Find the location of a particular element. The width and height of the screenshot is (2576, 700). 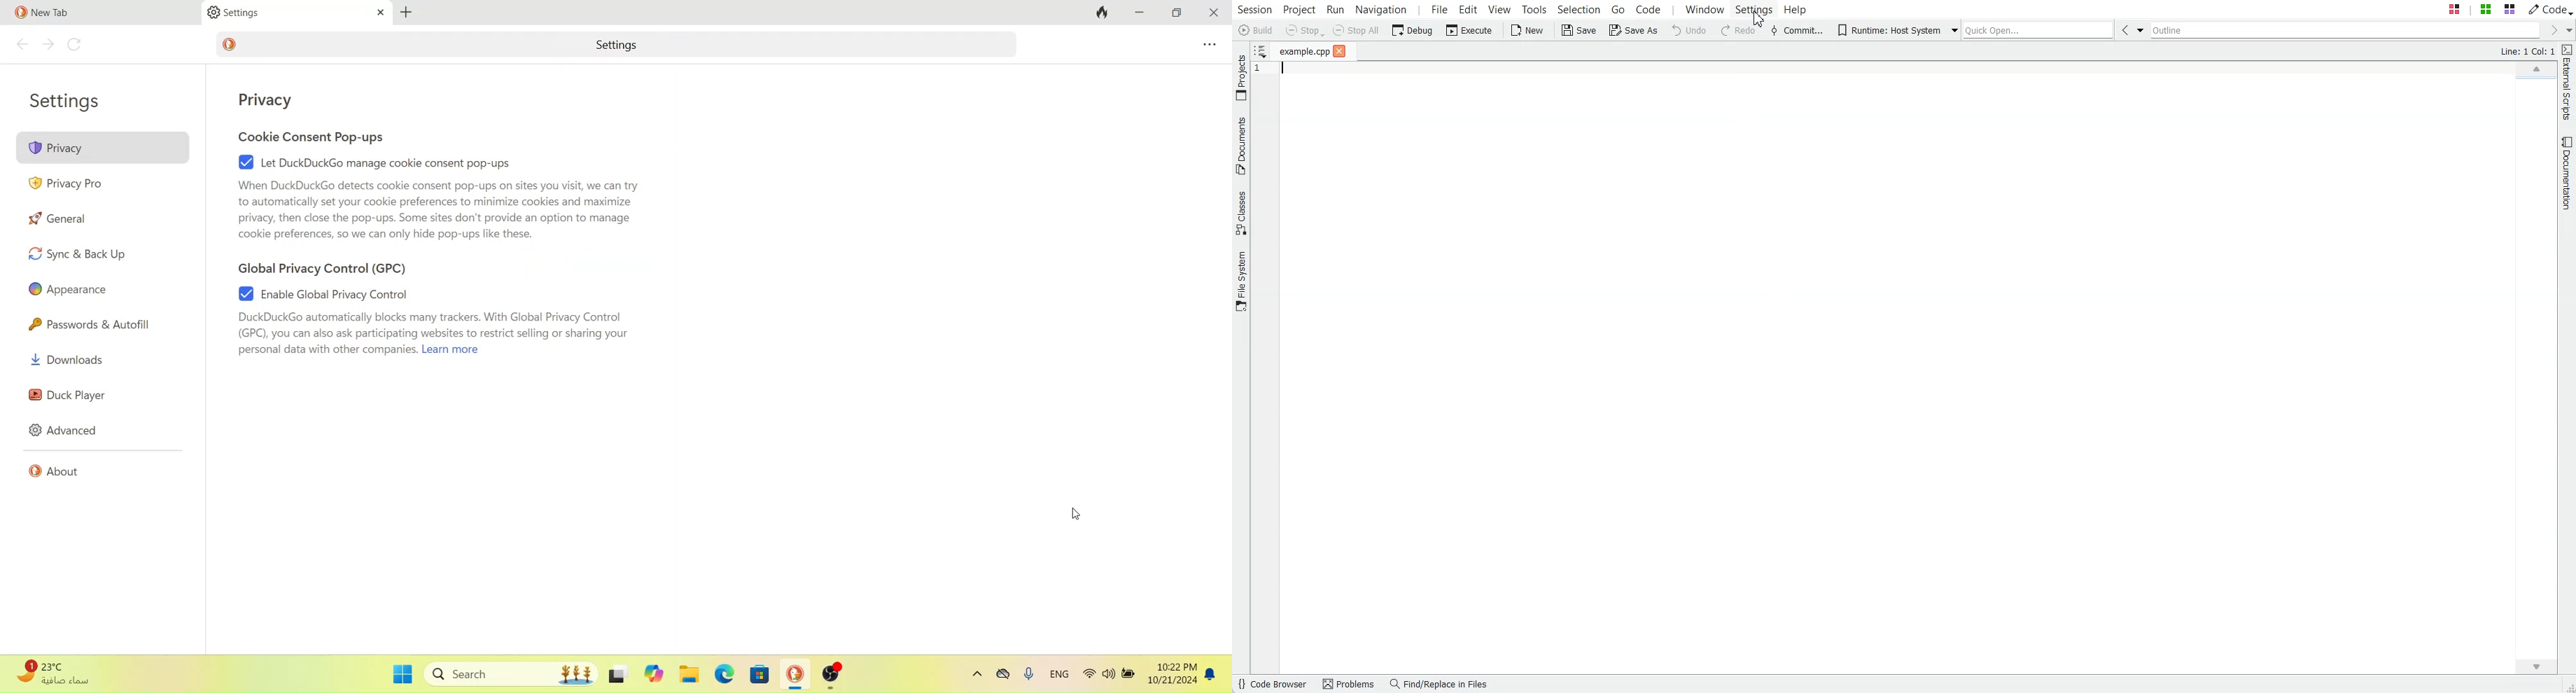

privacy is located at coordinates (63, 148).